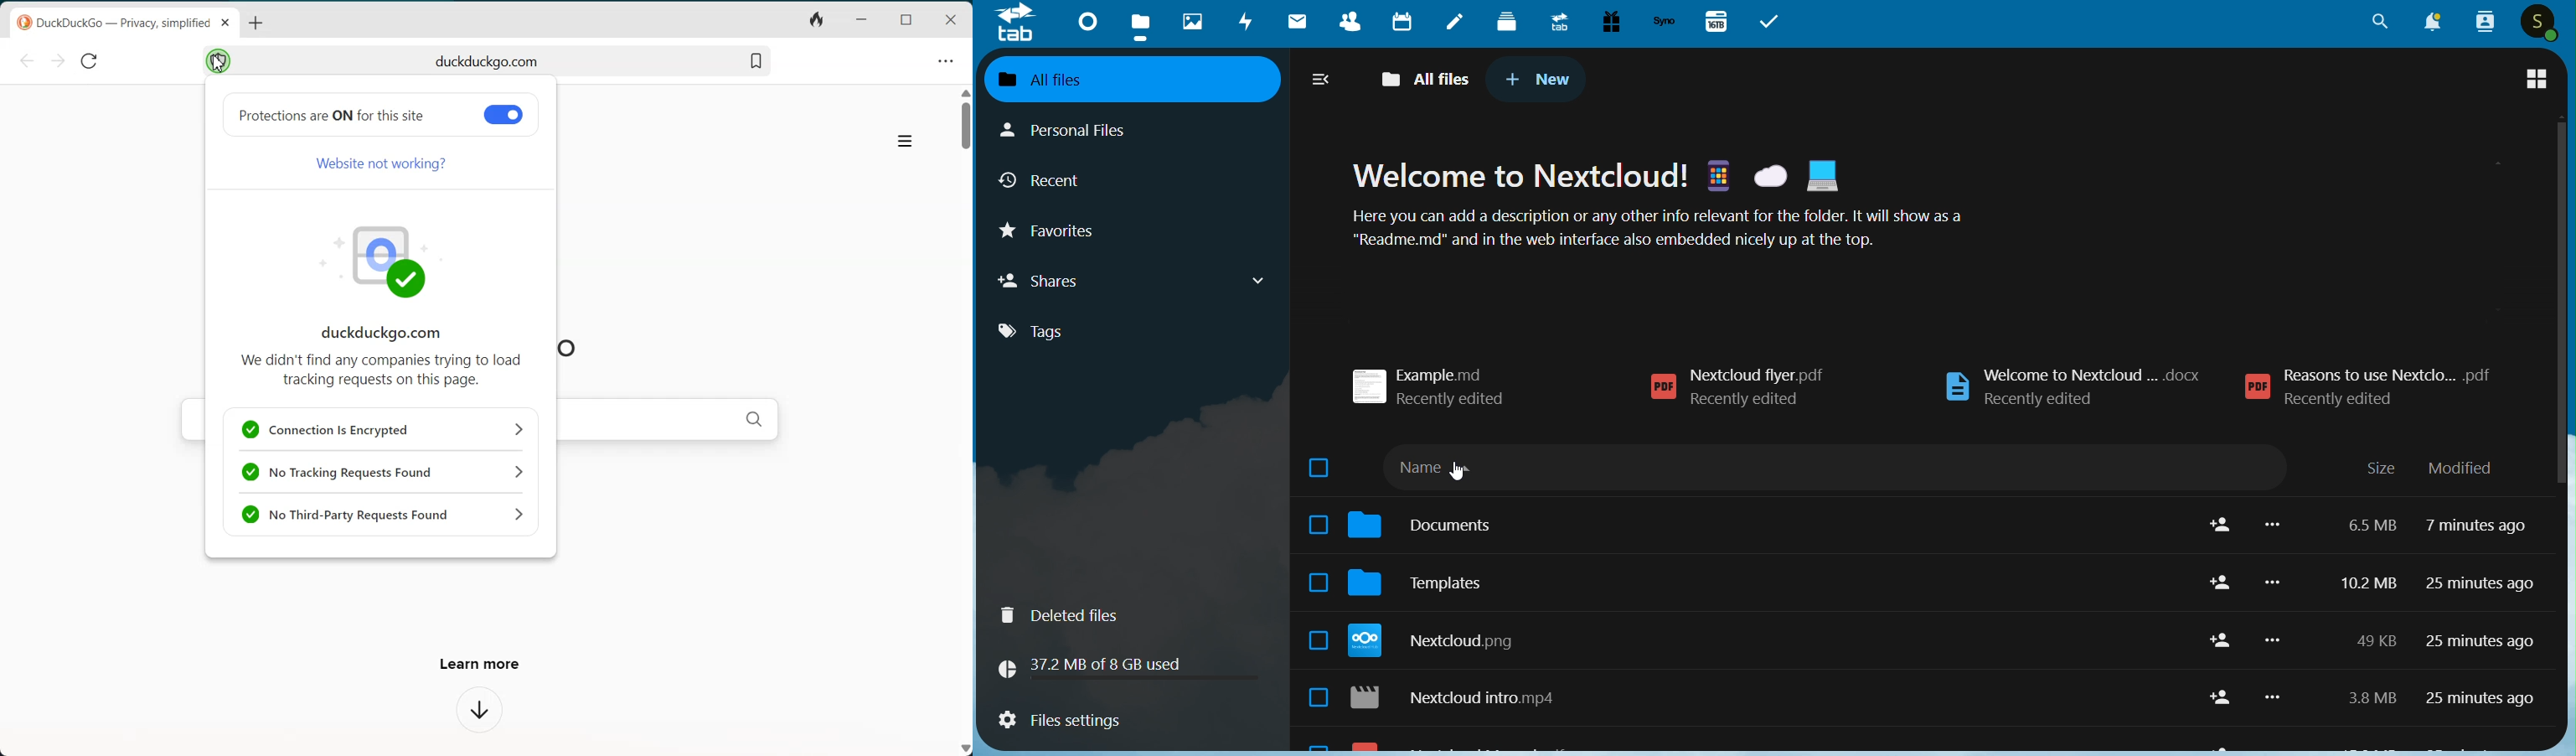  I want to click on Recent, so click(1101, 181).